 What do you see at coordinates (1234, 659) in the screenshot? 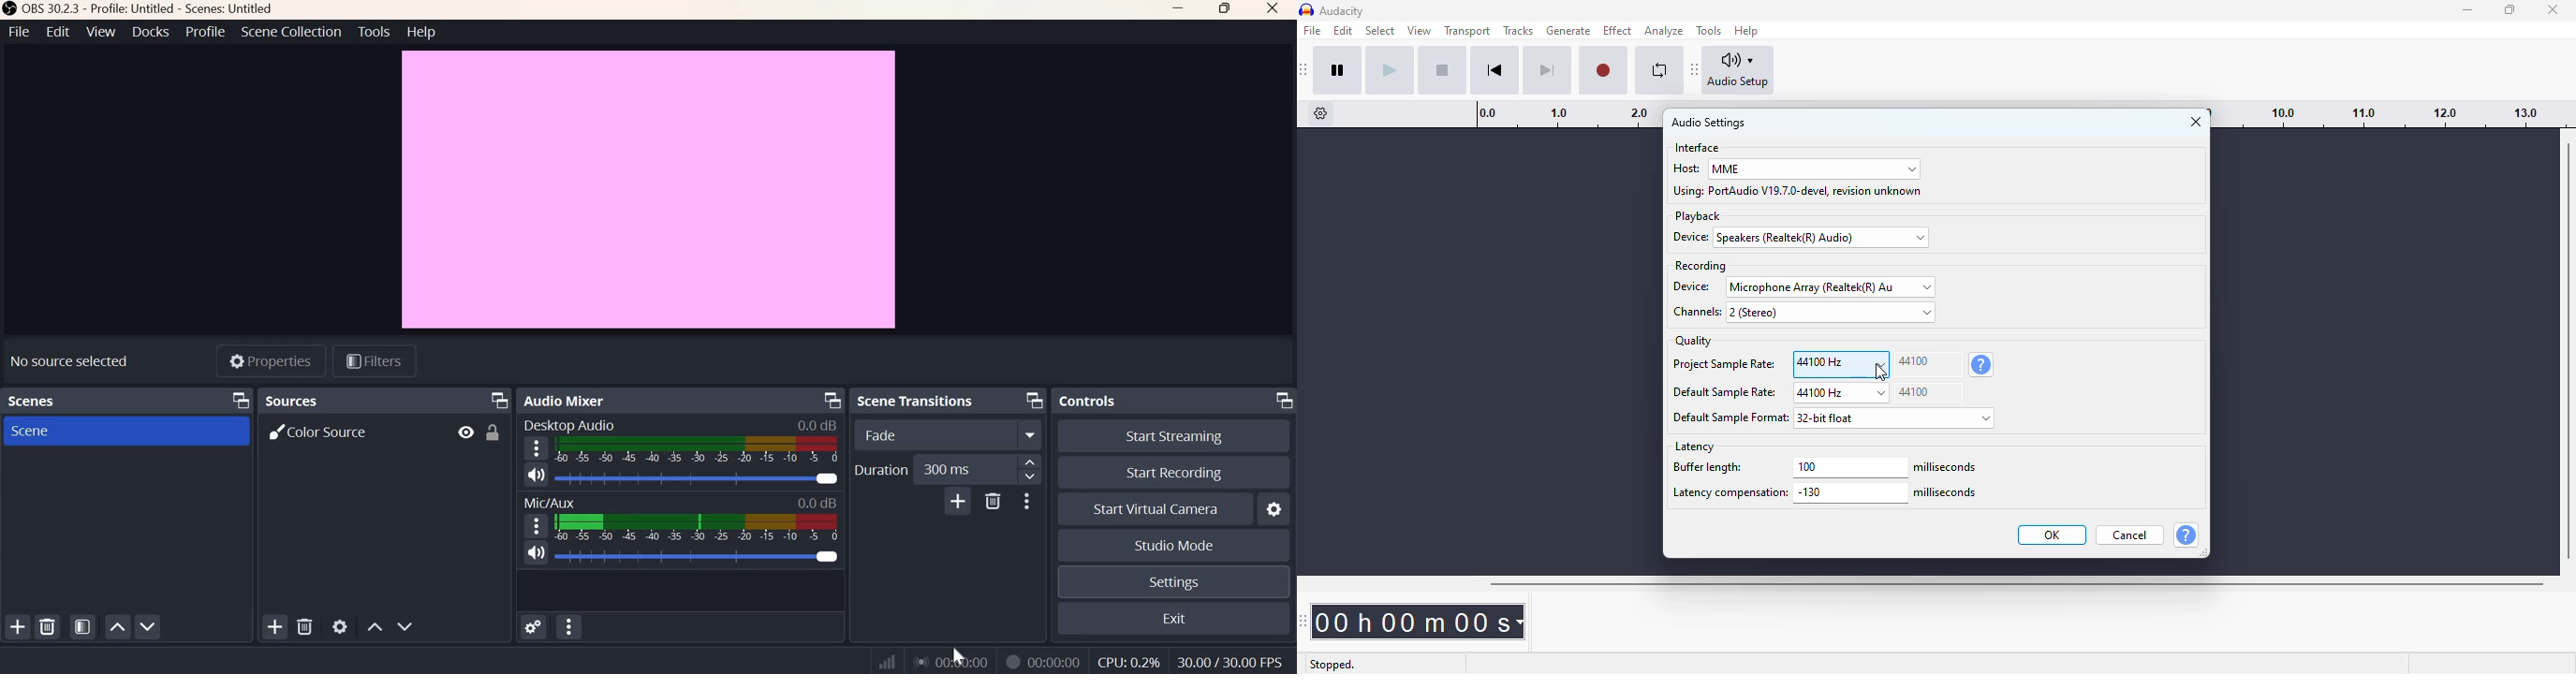
I see `Frame Rate (FPS)` at bounding box center [1234, 659].